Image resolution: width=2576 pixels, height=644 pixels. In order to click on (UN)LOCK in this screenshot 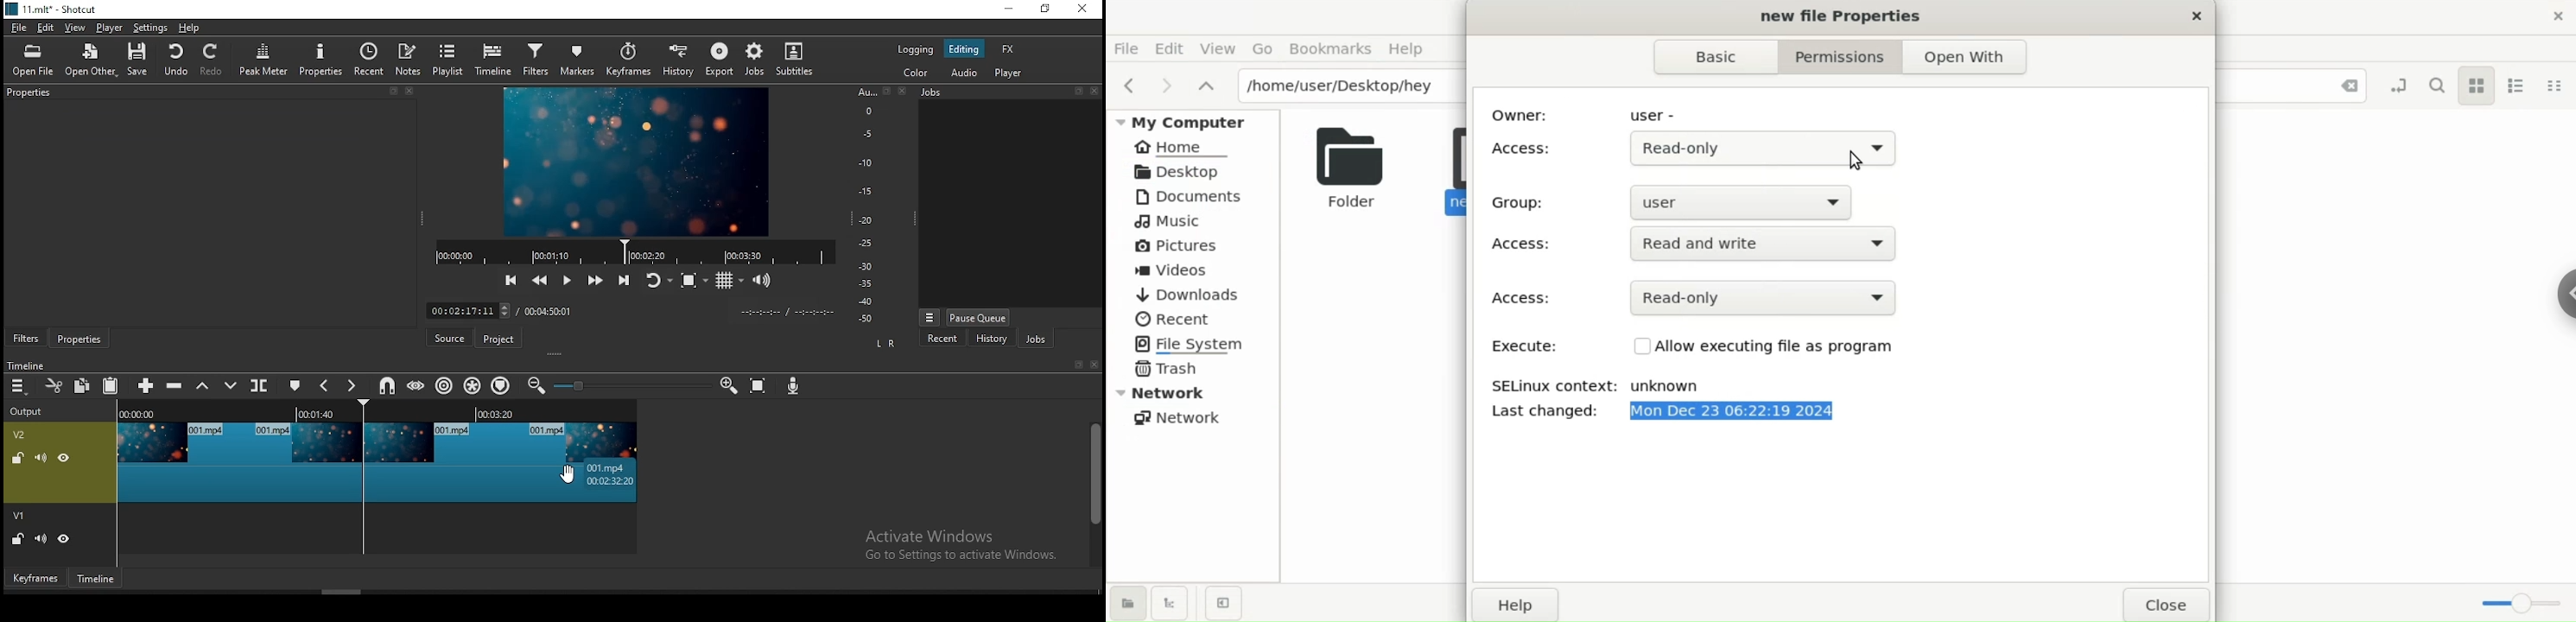, I will do `click(15, 456)`.